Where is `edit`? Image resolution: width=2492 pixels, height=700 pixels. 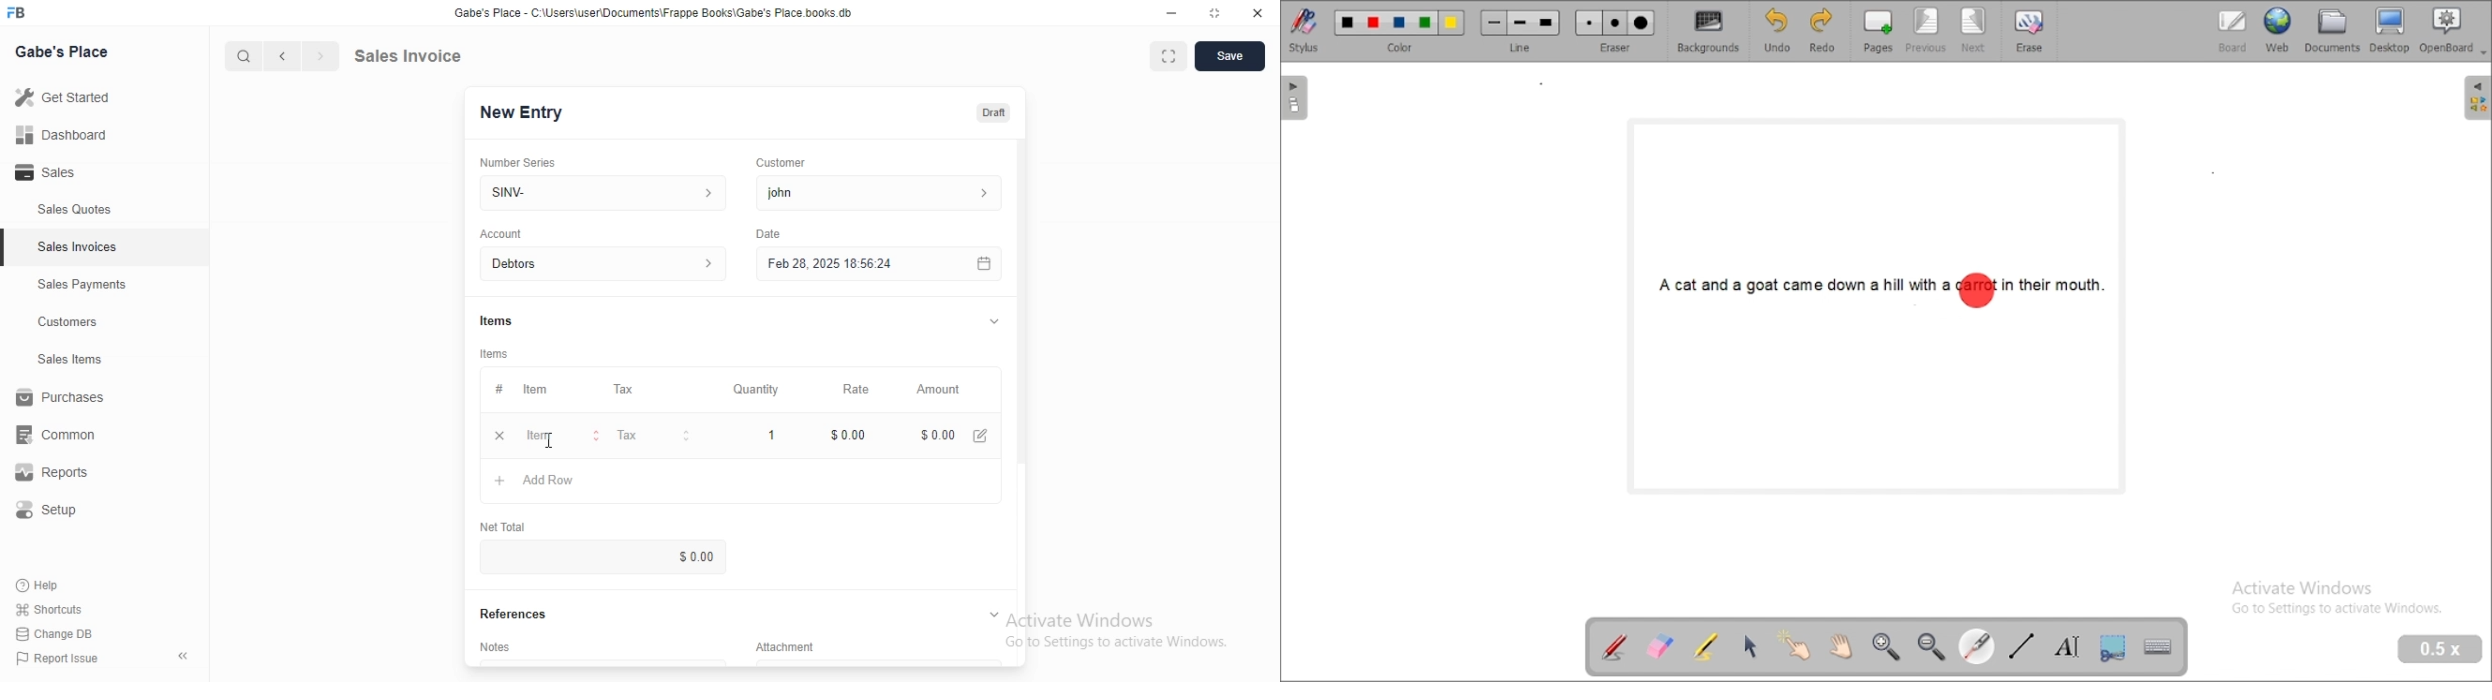
edit is located at coordinates (983, 435).